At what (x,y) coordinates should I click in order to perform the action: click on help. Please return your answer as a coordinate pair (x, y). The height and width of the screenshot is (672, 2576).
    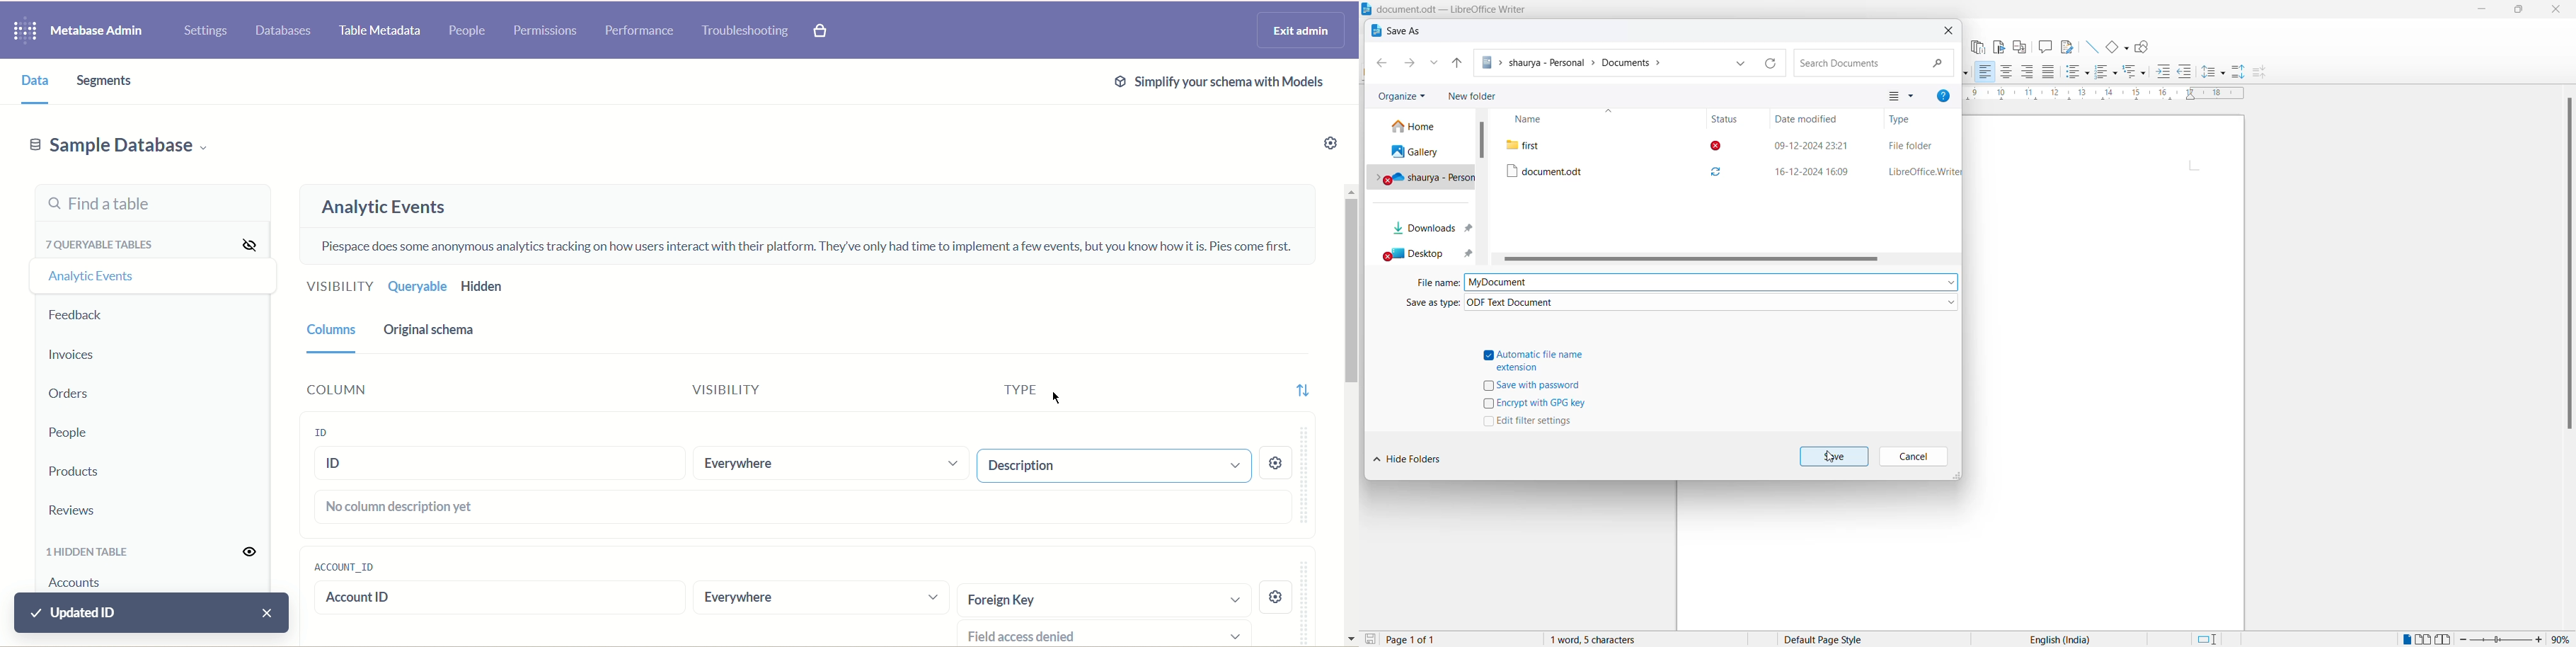
    Looking at the image, I should click on (1946, 96).